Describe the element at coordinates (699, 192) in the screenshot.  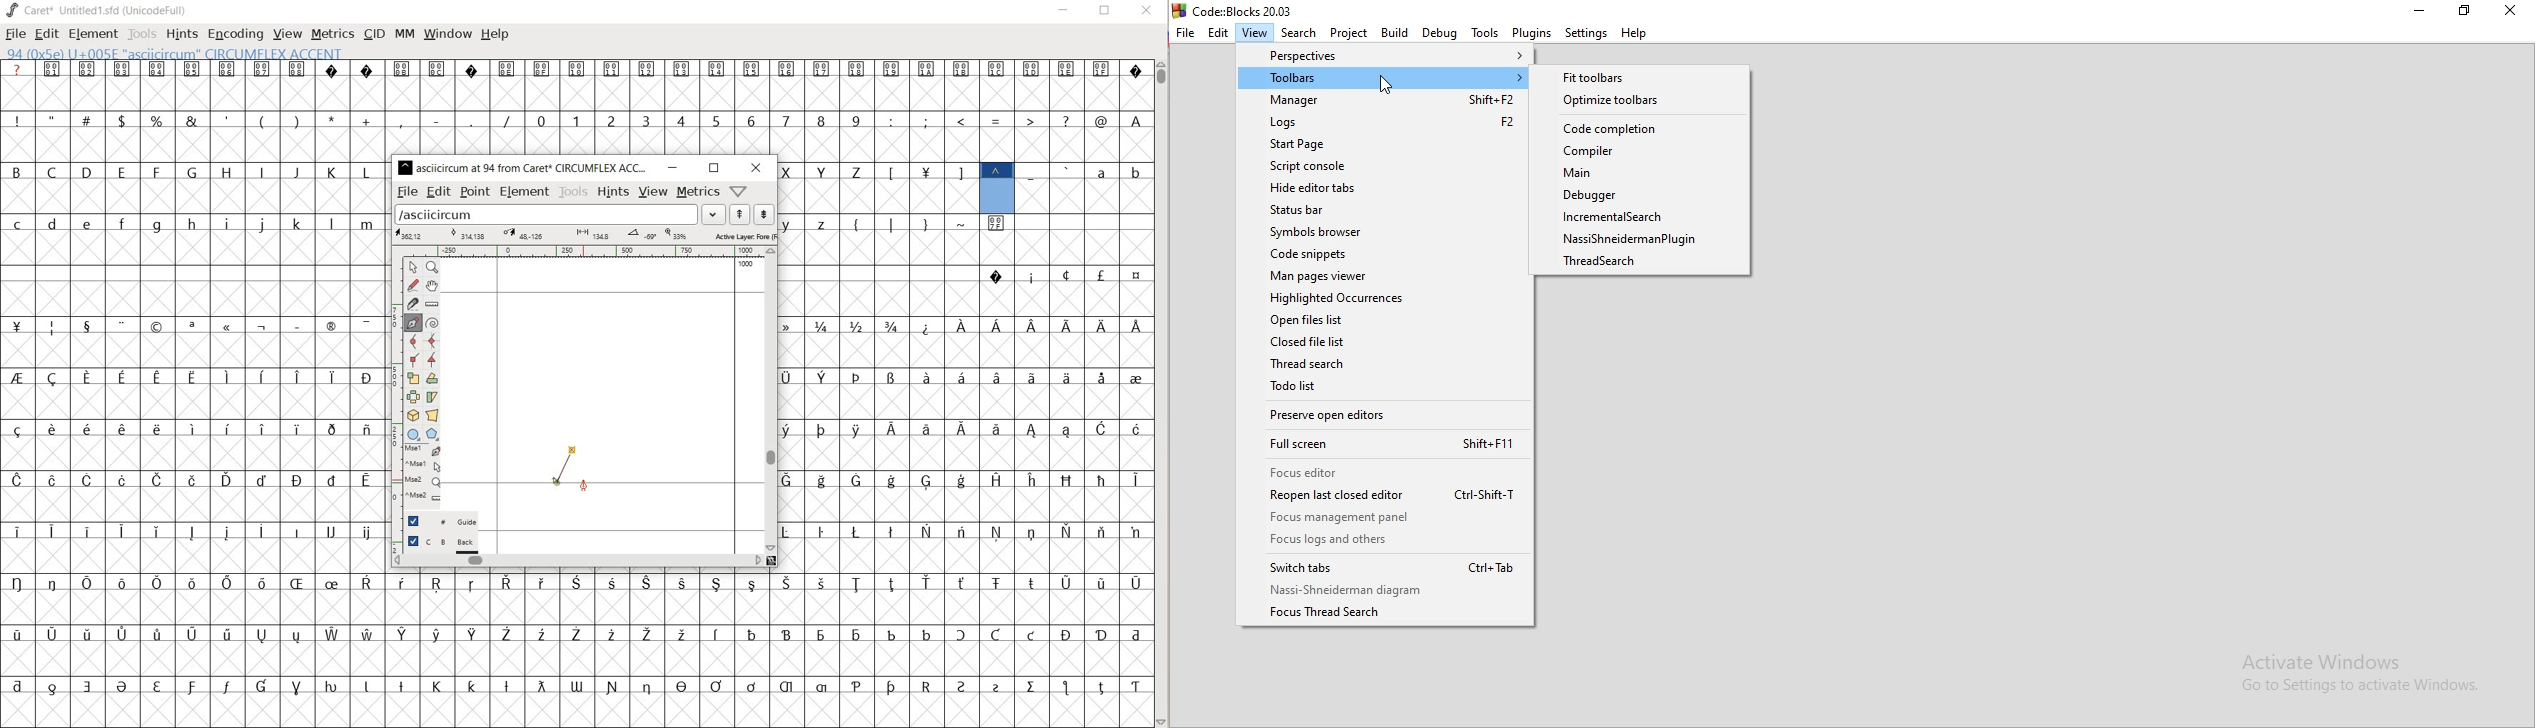
I see `metrics` at that location.